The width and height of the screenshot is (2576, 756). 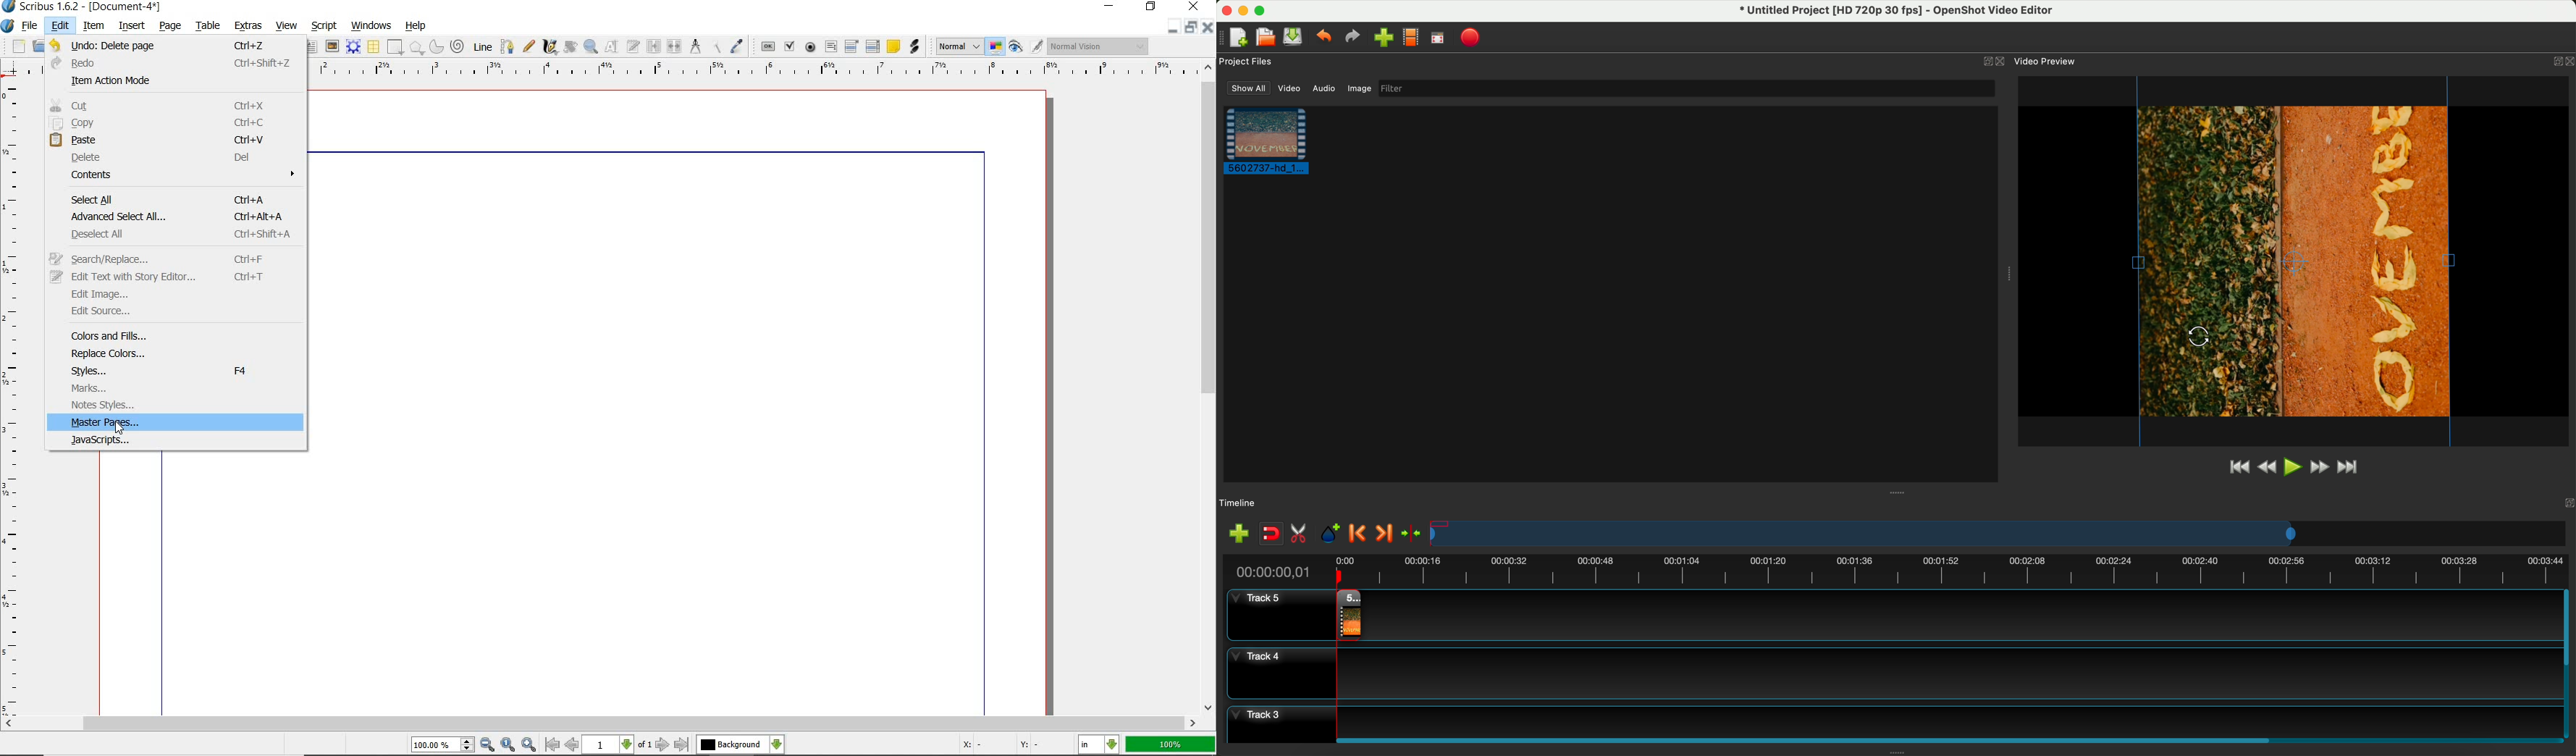 What do you see at coordinates (1410, 37) in the screenshot?
I see `choose profile` at bounding box center [1410, 37].